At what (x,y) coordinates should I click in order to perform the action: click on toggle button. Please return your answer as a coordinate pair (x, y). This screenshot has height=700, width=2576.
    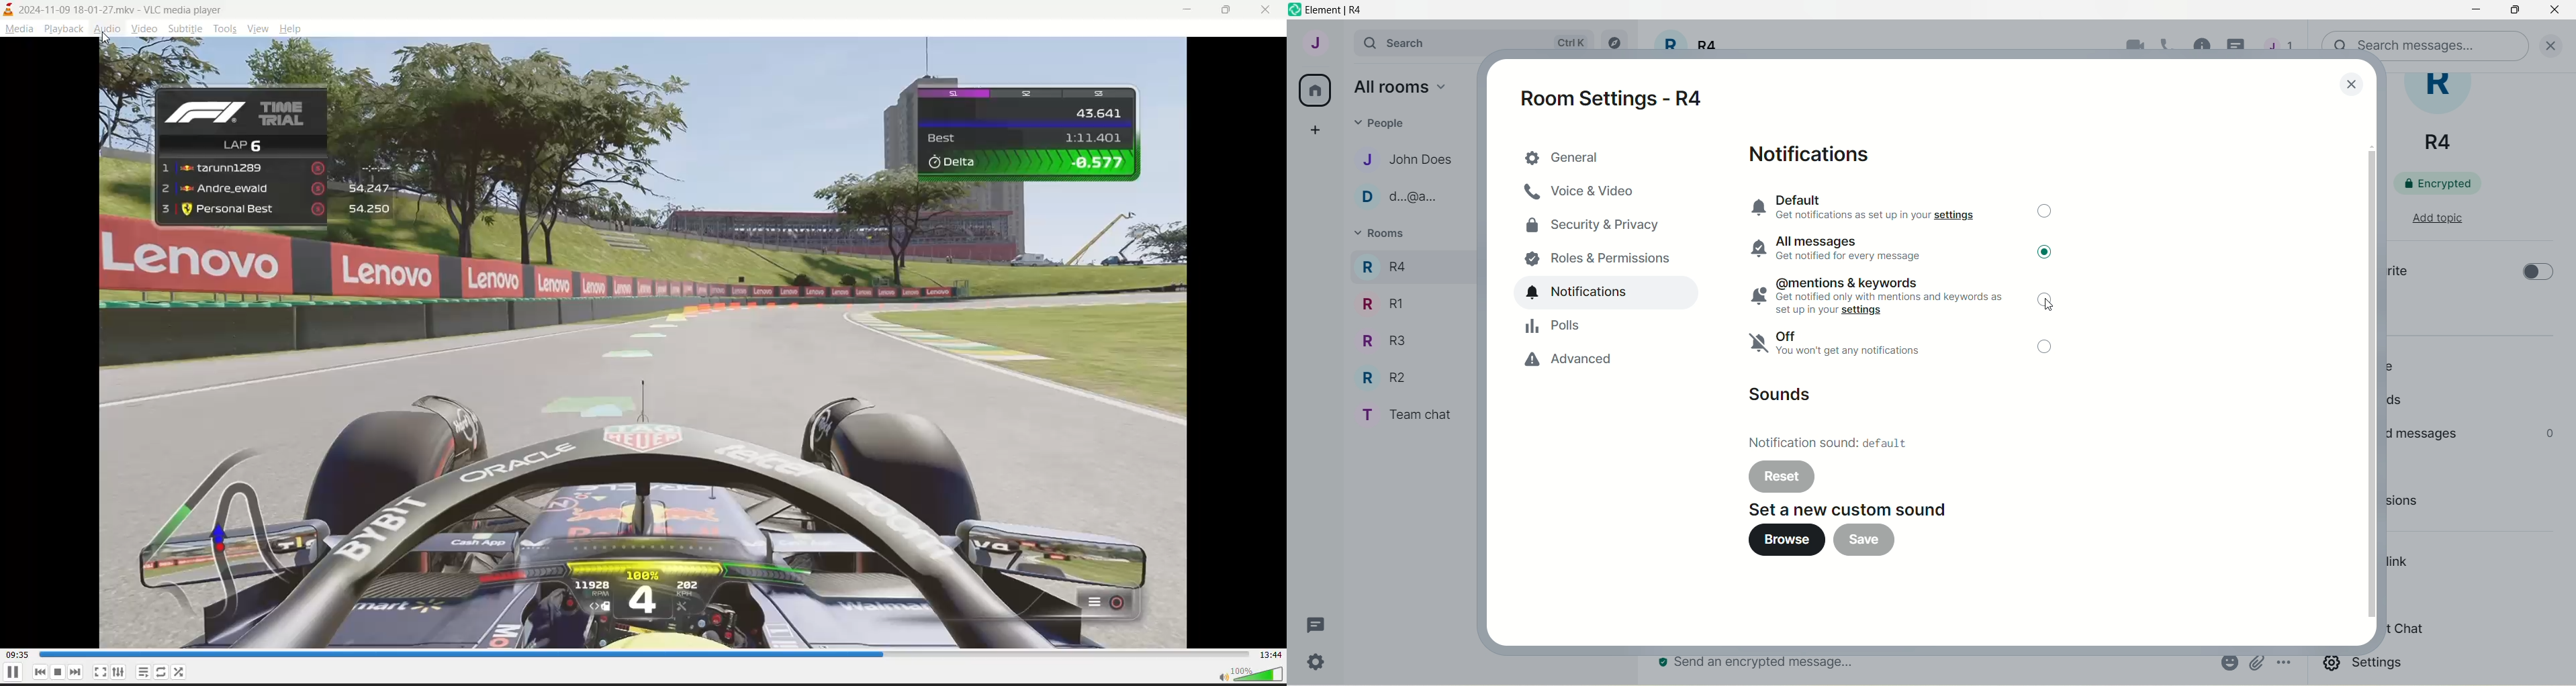
    Looking at the image, I should click on (2535, 277).